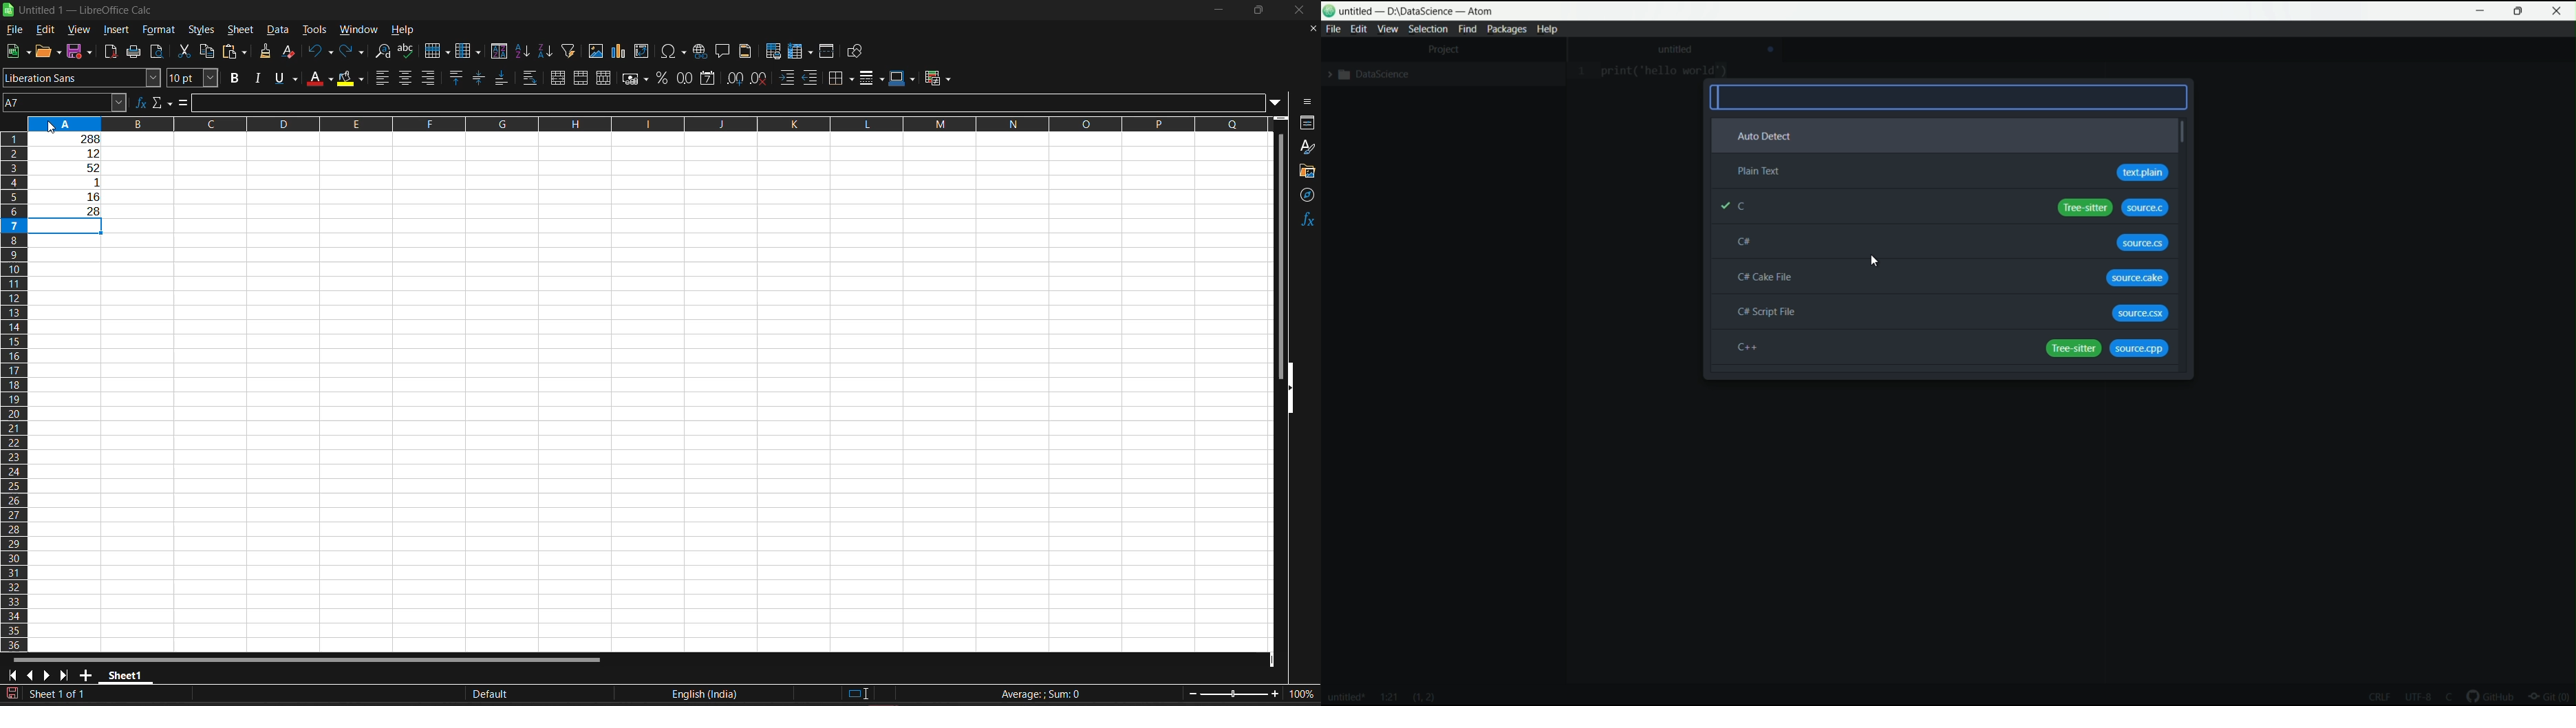  I want to click on row, so click(438, 51).